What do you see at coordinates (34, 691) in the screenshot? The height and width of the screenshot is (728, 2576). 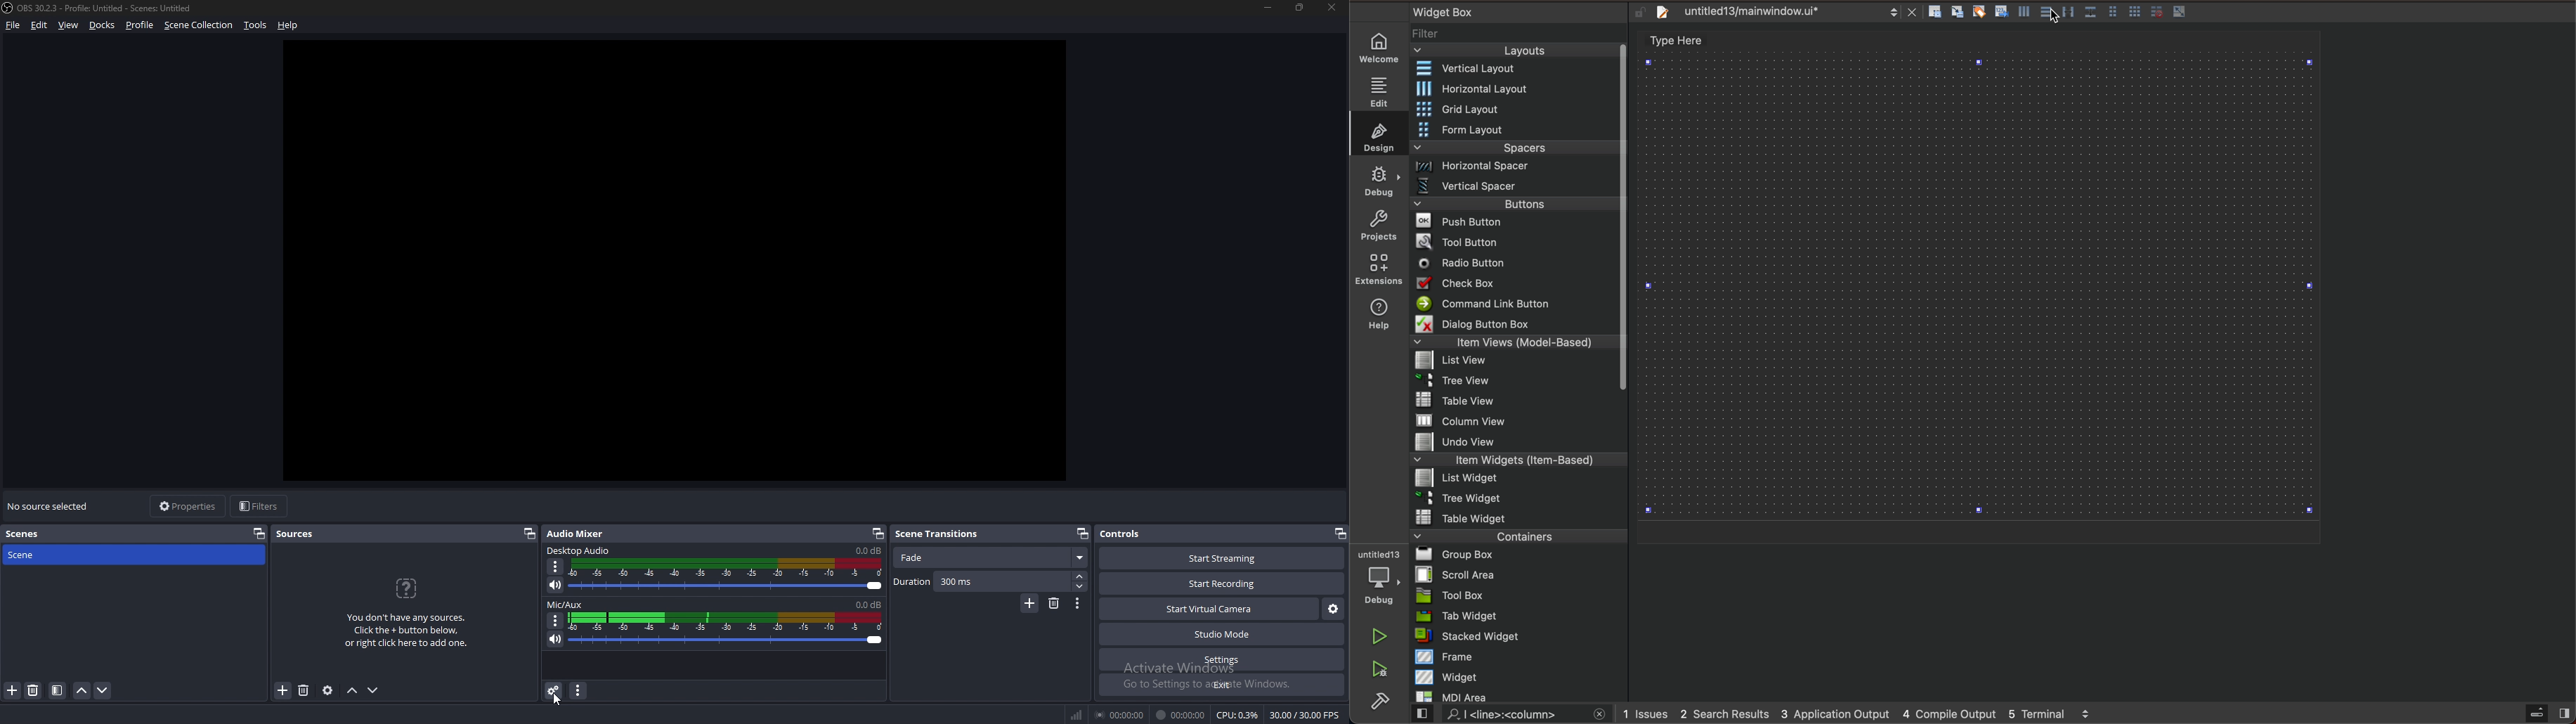 I see `delete scene` at bounding box center [34, 691].